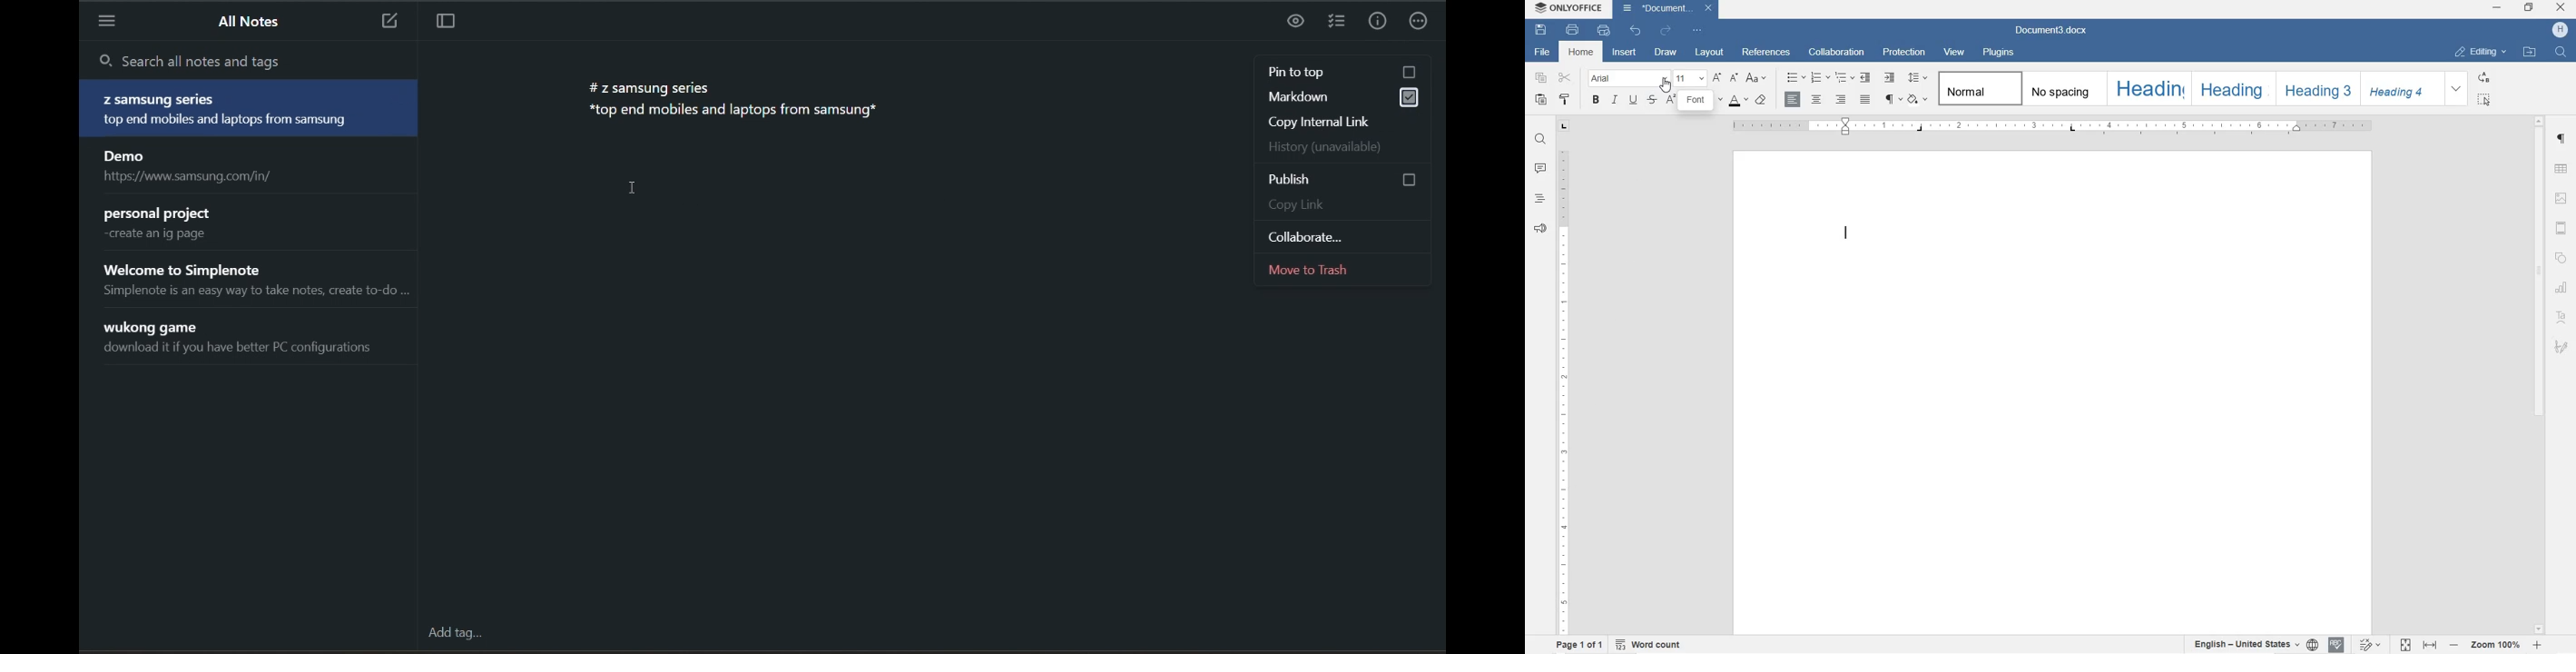 The width and height of the screenshot is (2576, 672). Describe the element at coordinates (2486, 78) in the screenshot. I see `REPLACE` at that location.